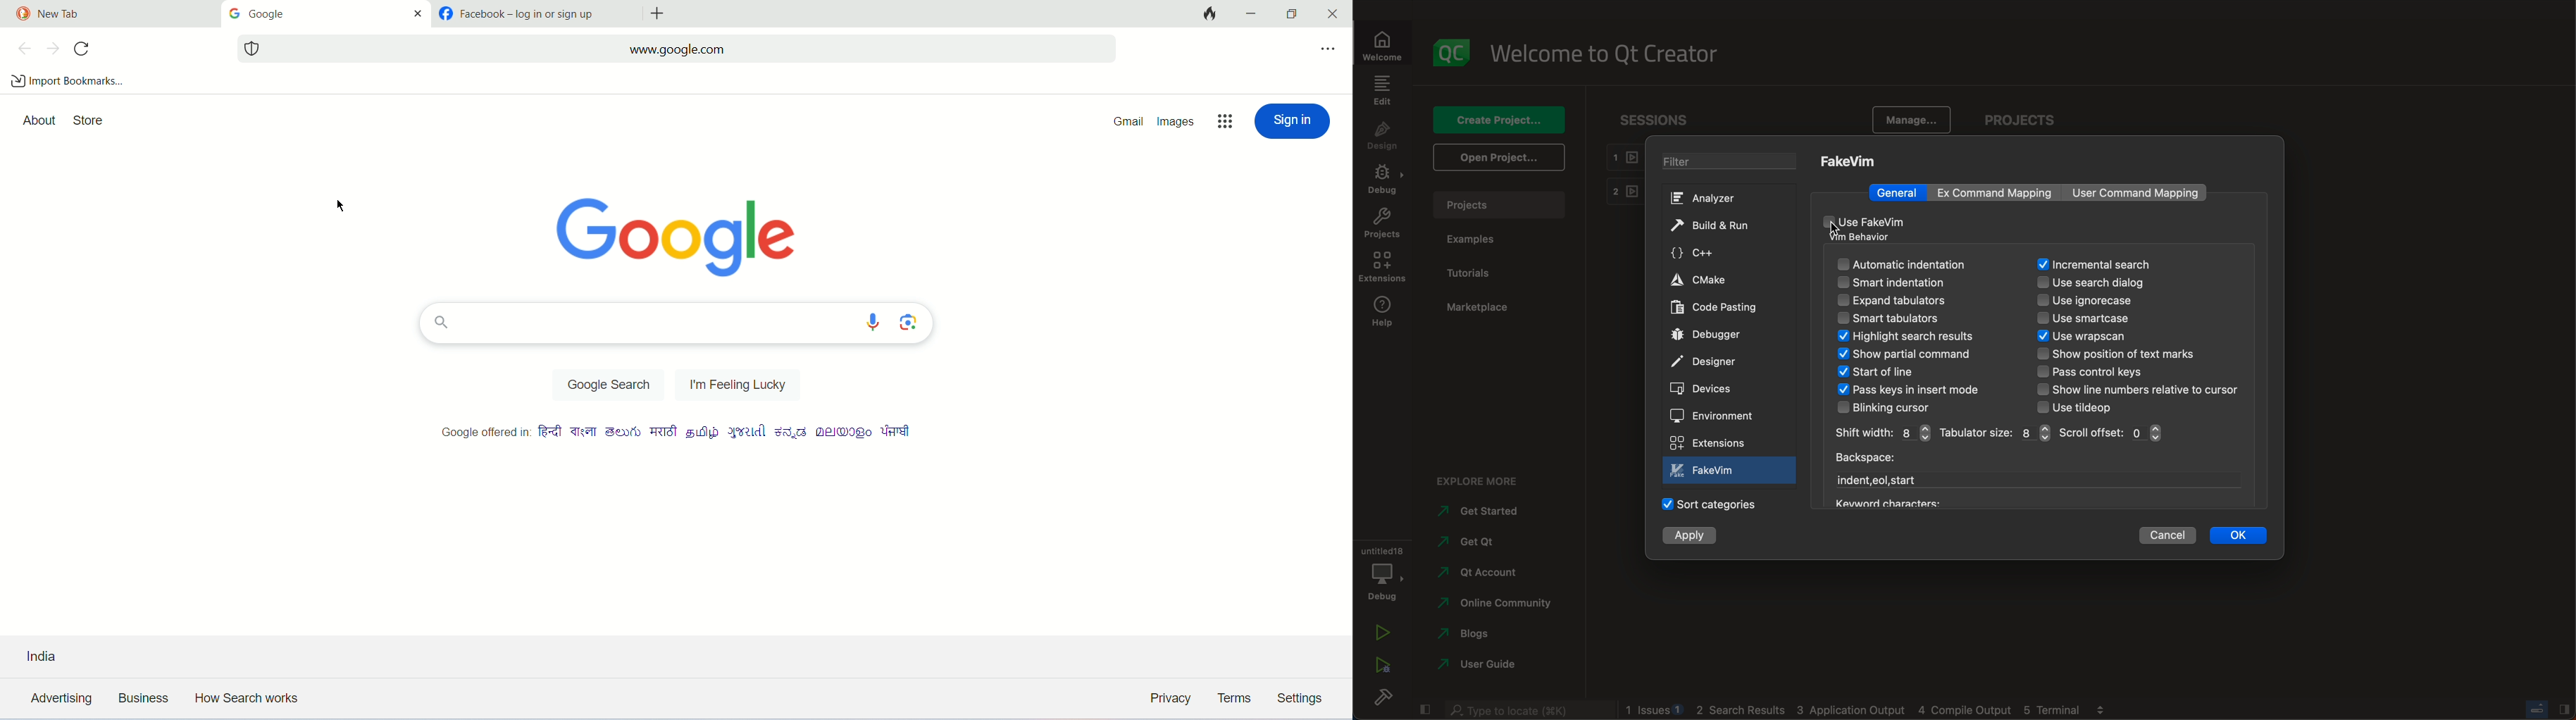 The height and width of the screenshot is (728, 2576). I want to click on build, so click(1383, 698).